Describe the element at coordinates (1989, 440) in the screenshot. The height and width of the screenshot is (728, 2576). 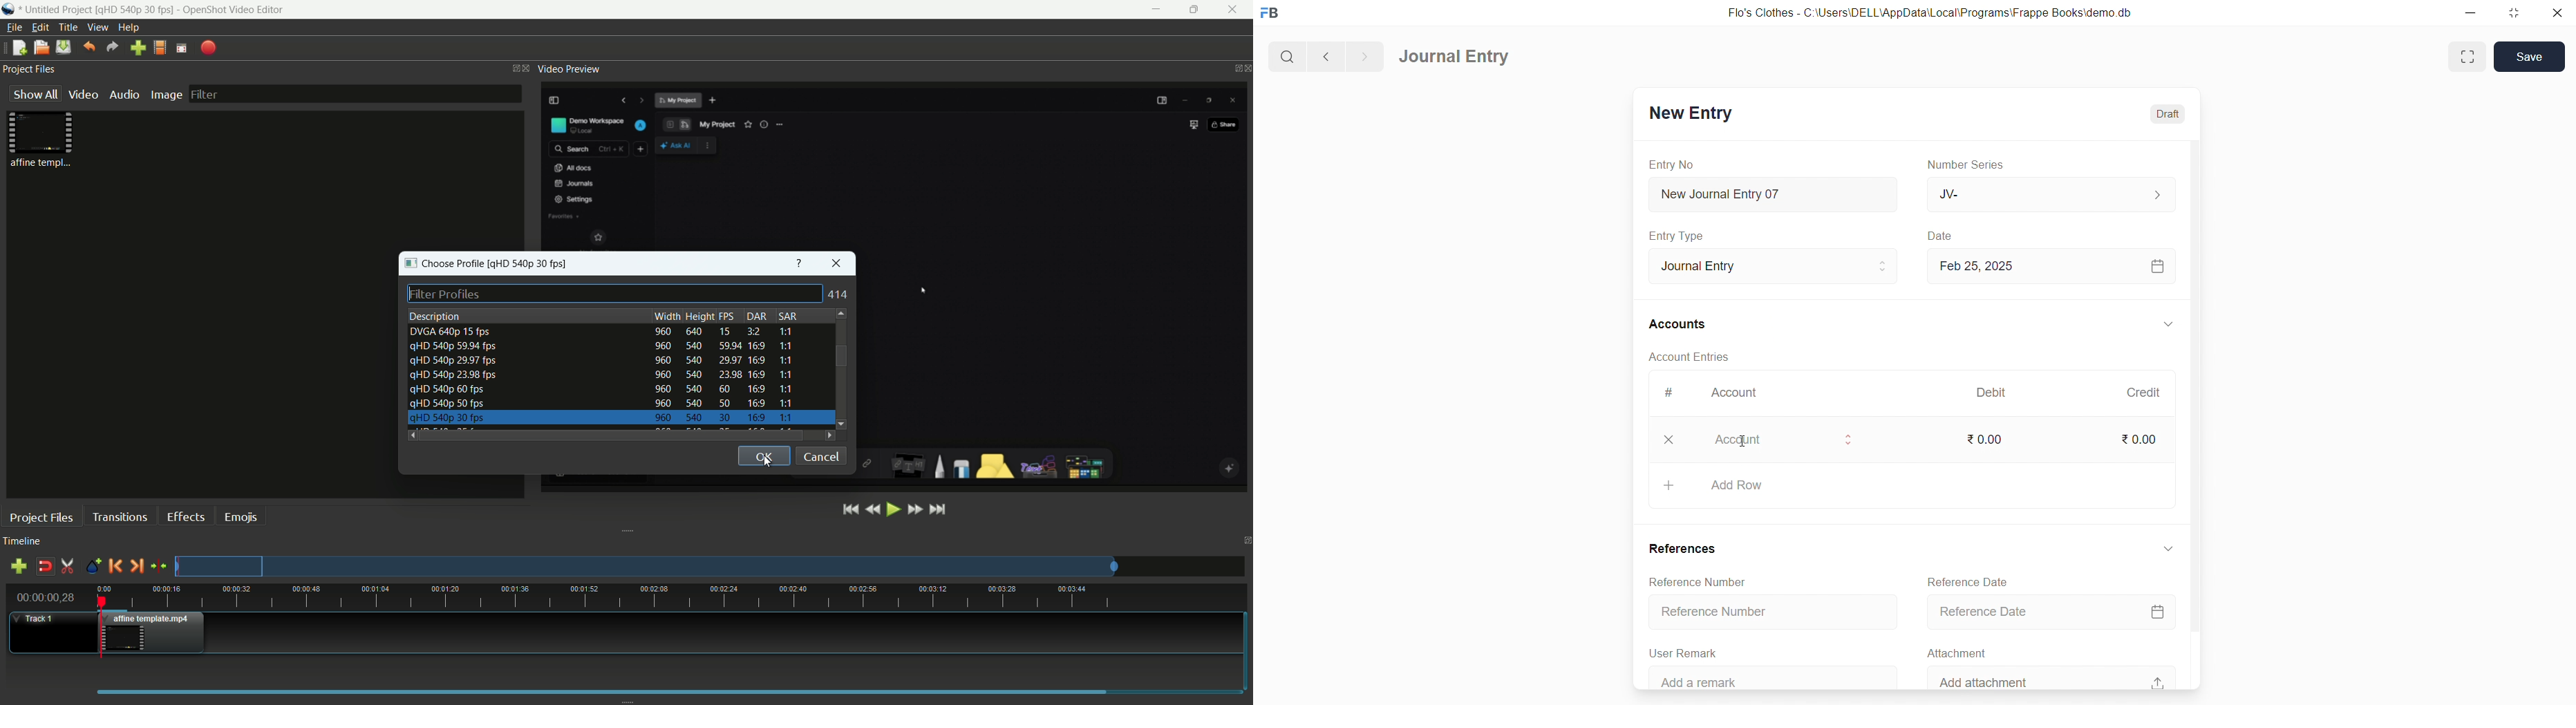
I see `₹ 0.00` at that location.